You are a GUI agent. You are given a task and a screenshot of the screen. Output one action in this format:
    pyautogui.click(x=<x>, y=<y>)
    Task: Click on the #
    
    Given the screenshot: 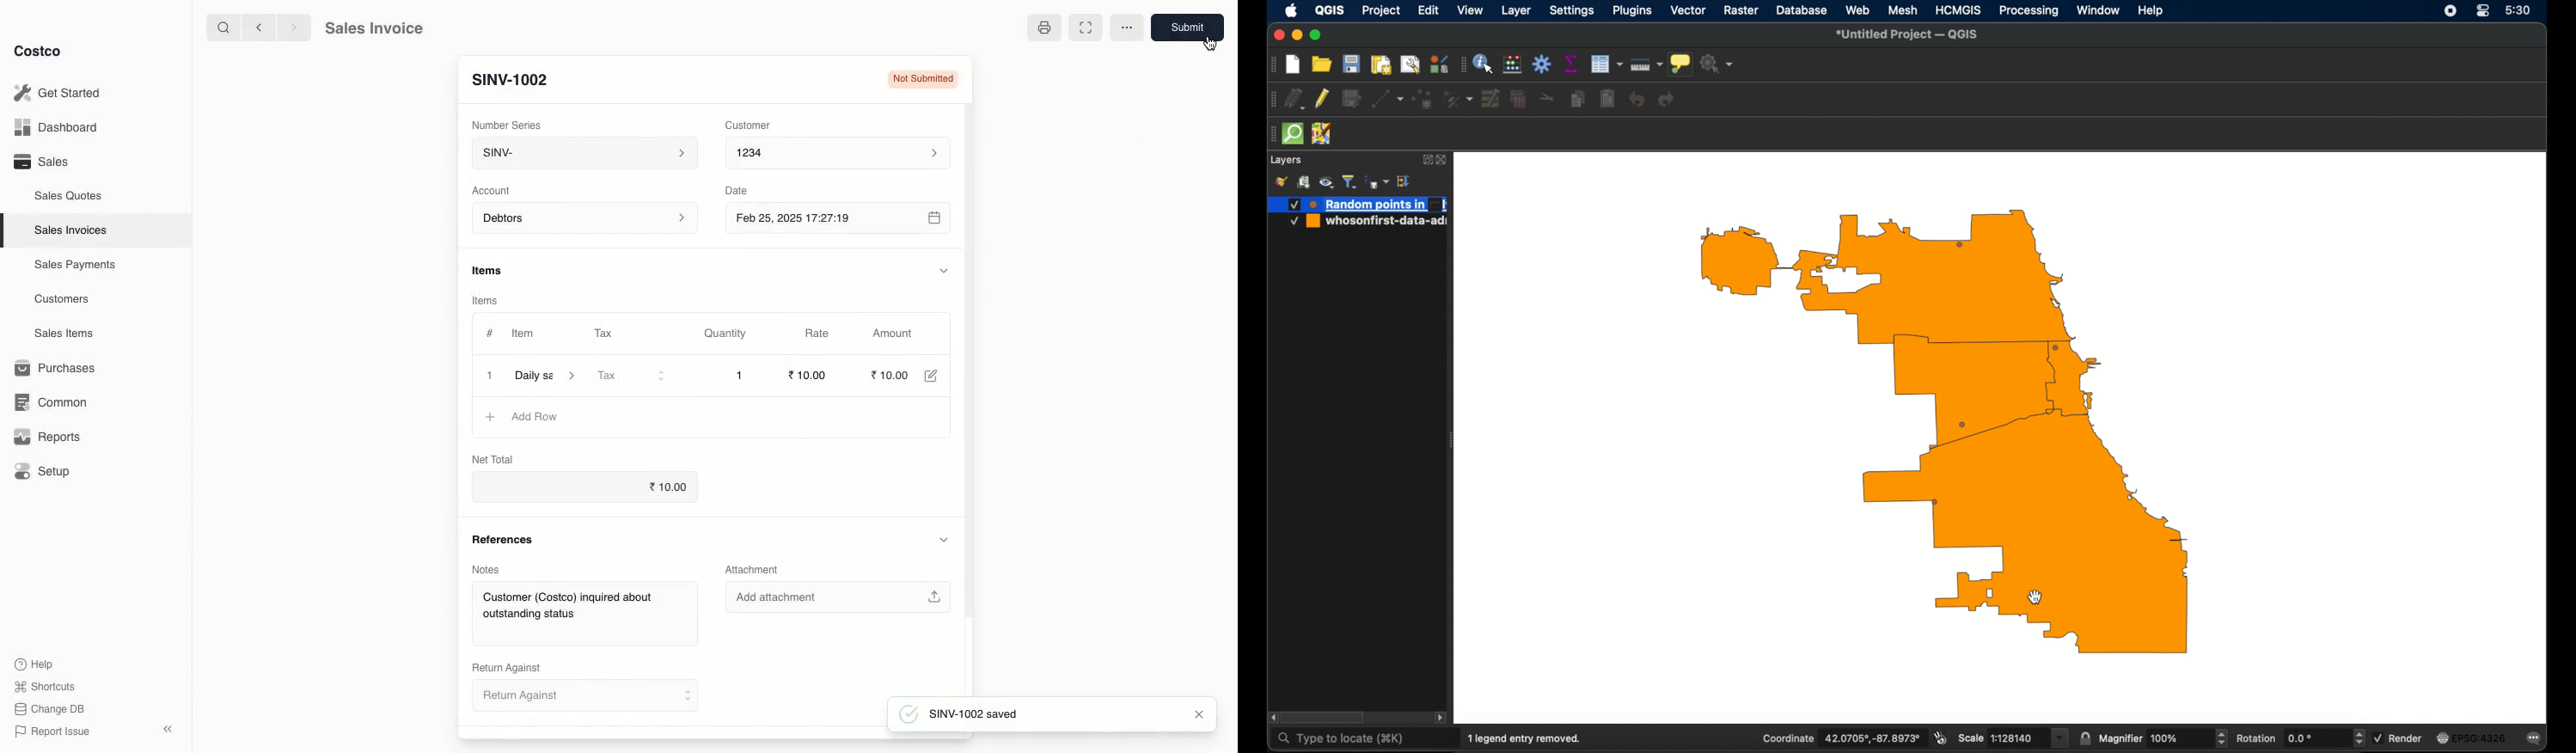 What is the action you would take?
    pyautogui.click(x=490, y=334)
    